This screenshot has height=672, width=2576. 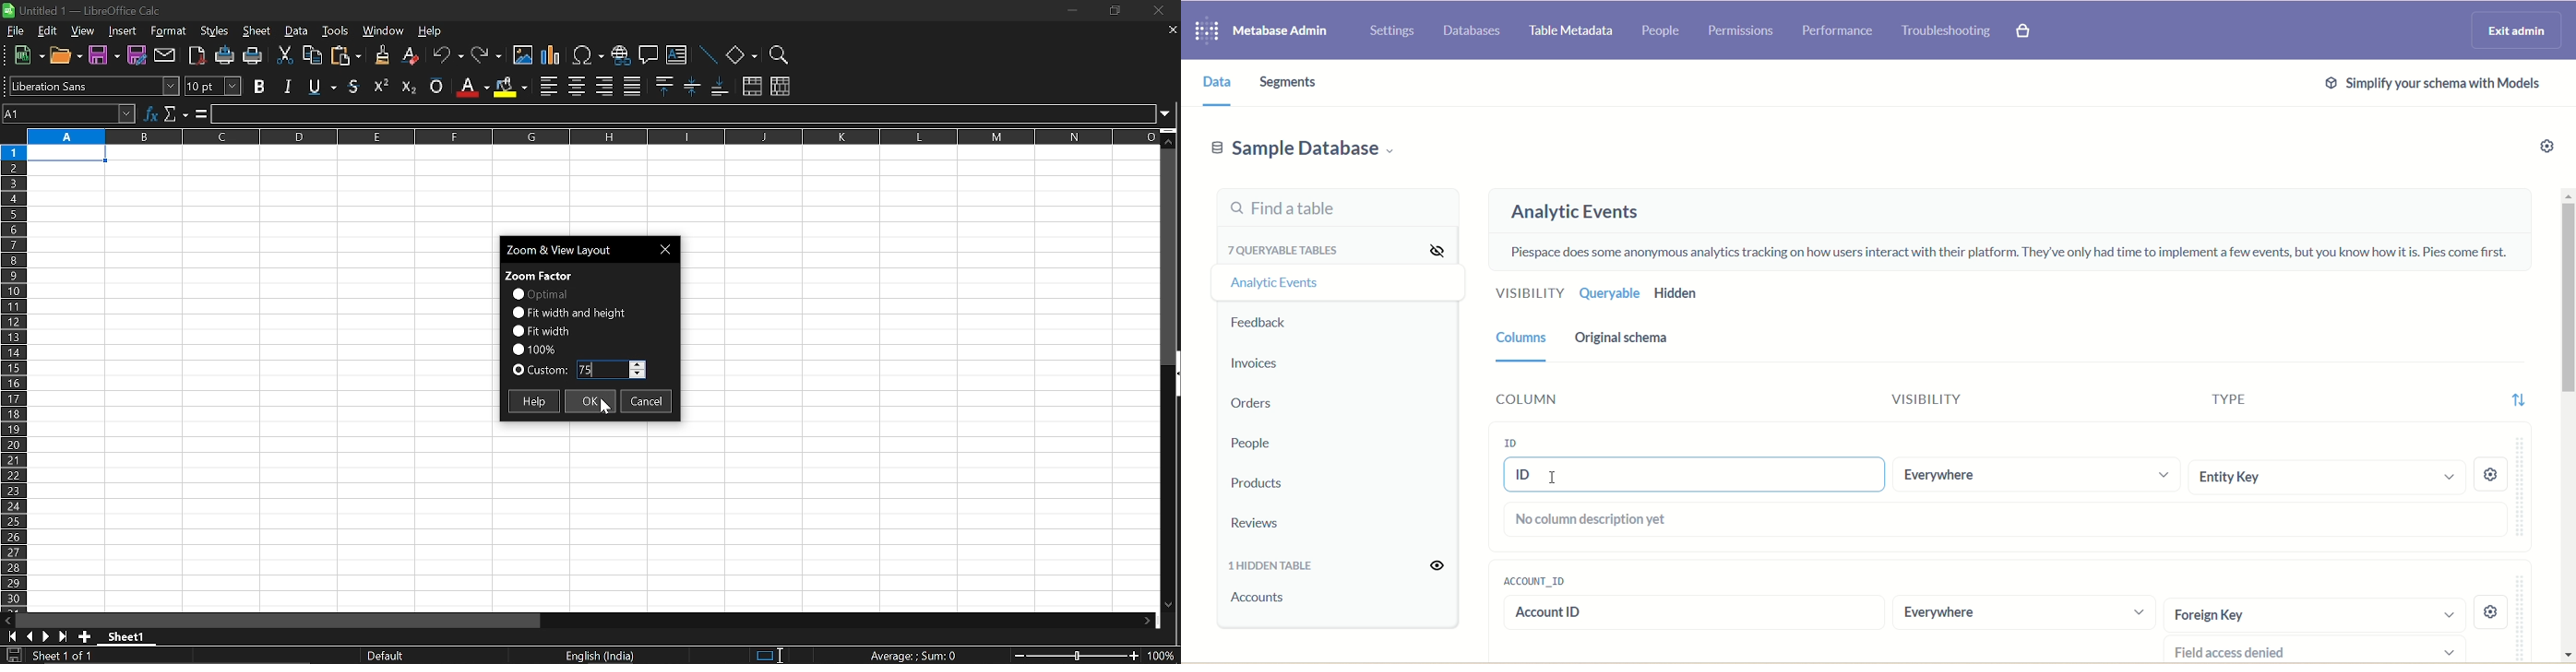 I want to click on line , so click(x=707, y=56).